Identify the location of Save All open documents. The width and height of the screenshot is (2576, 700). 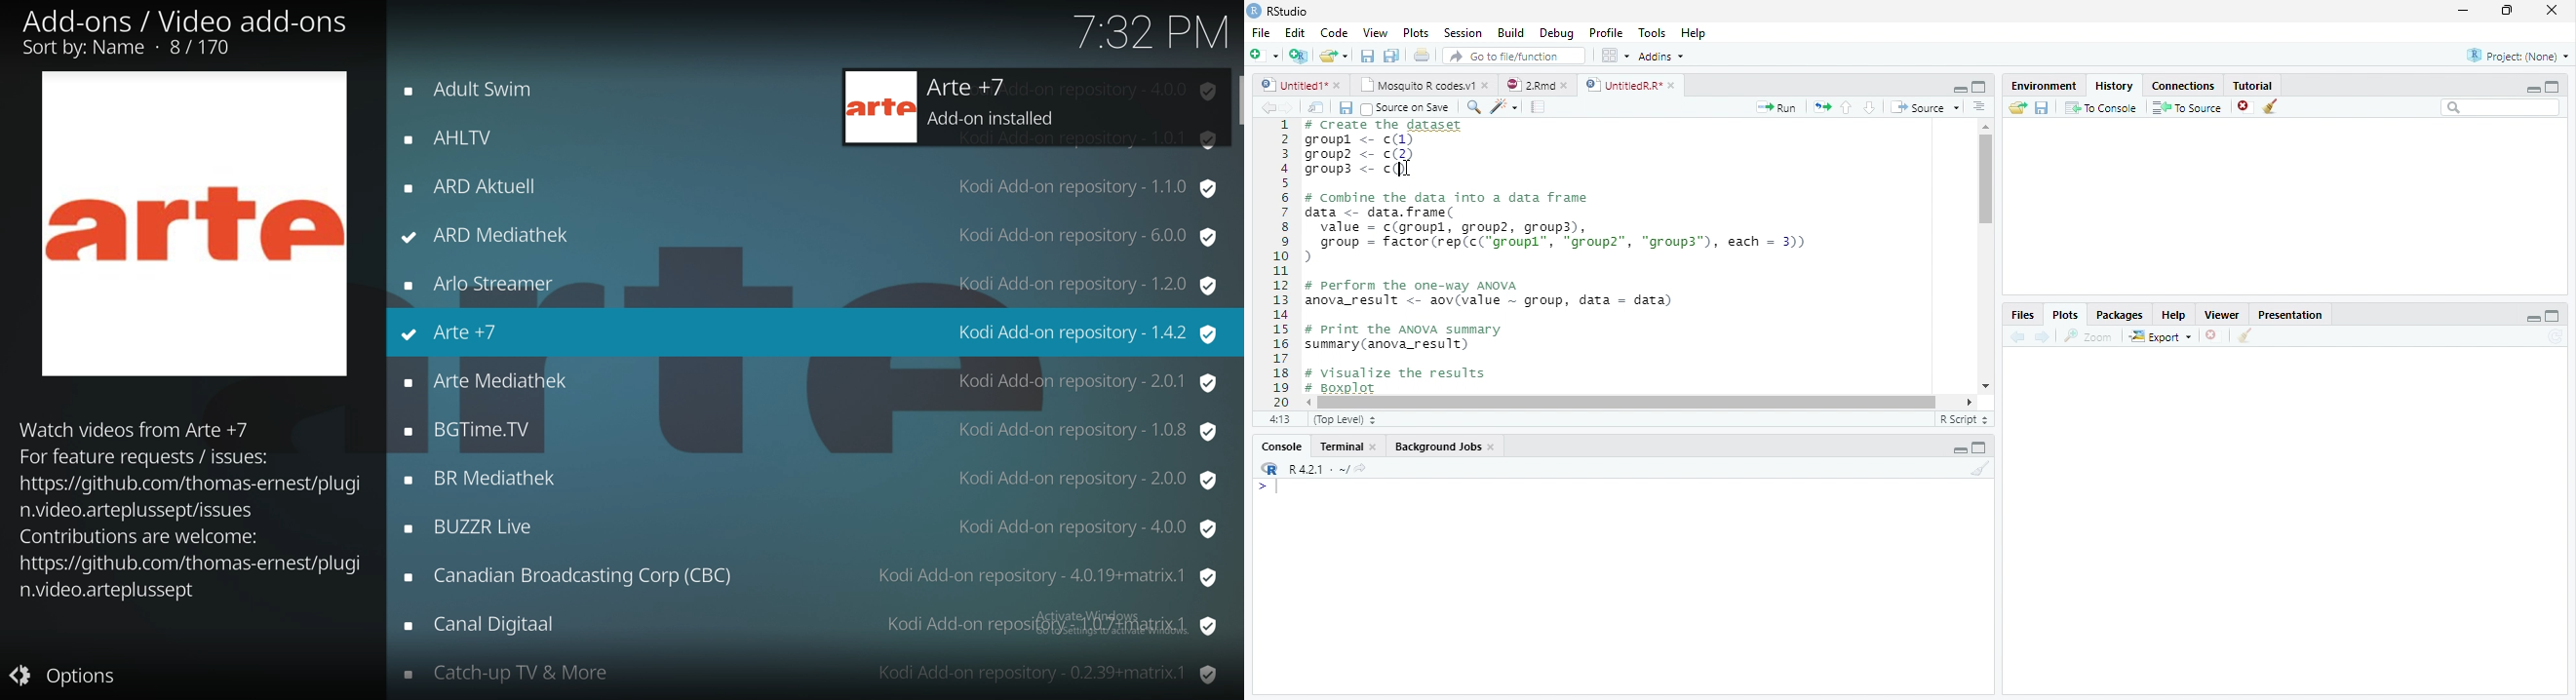
(1390, 56).